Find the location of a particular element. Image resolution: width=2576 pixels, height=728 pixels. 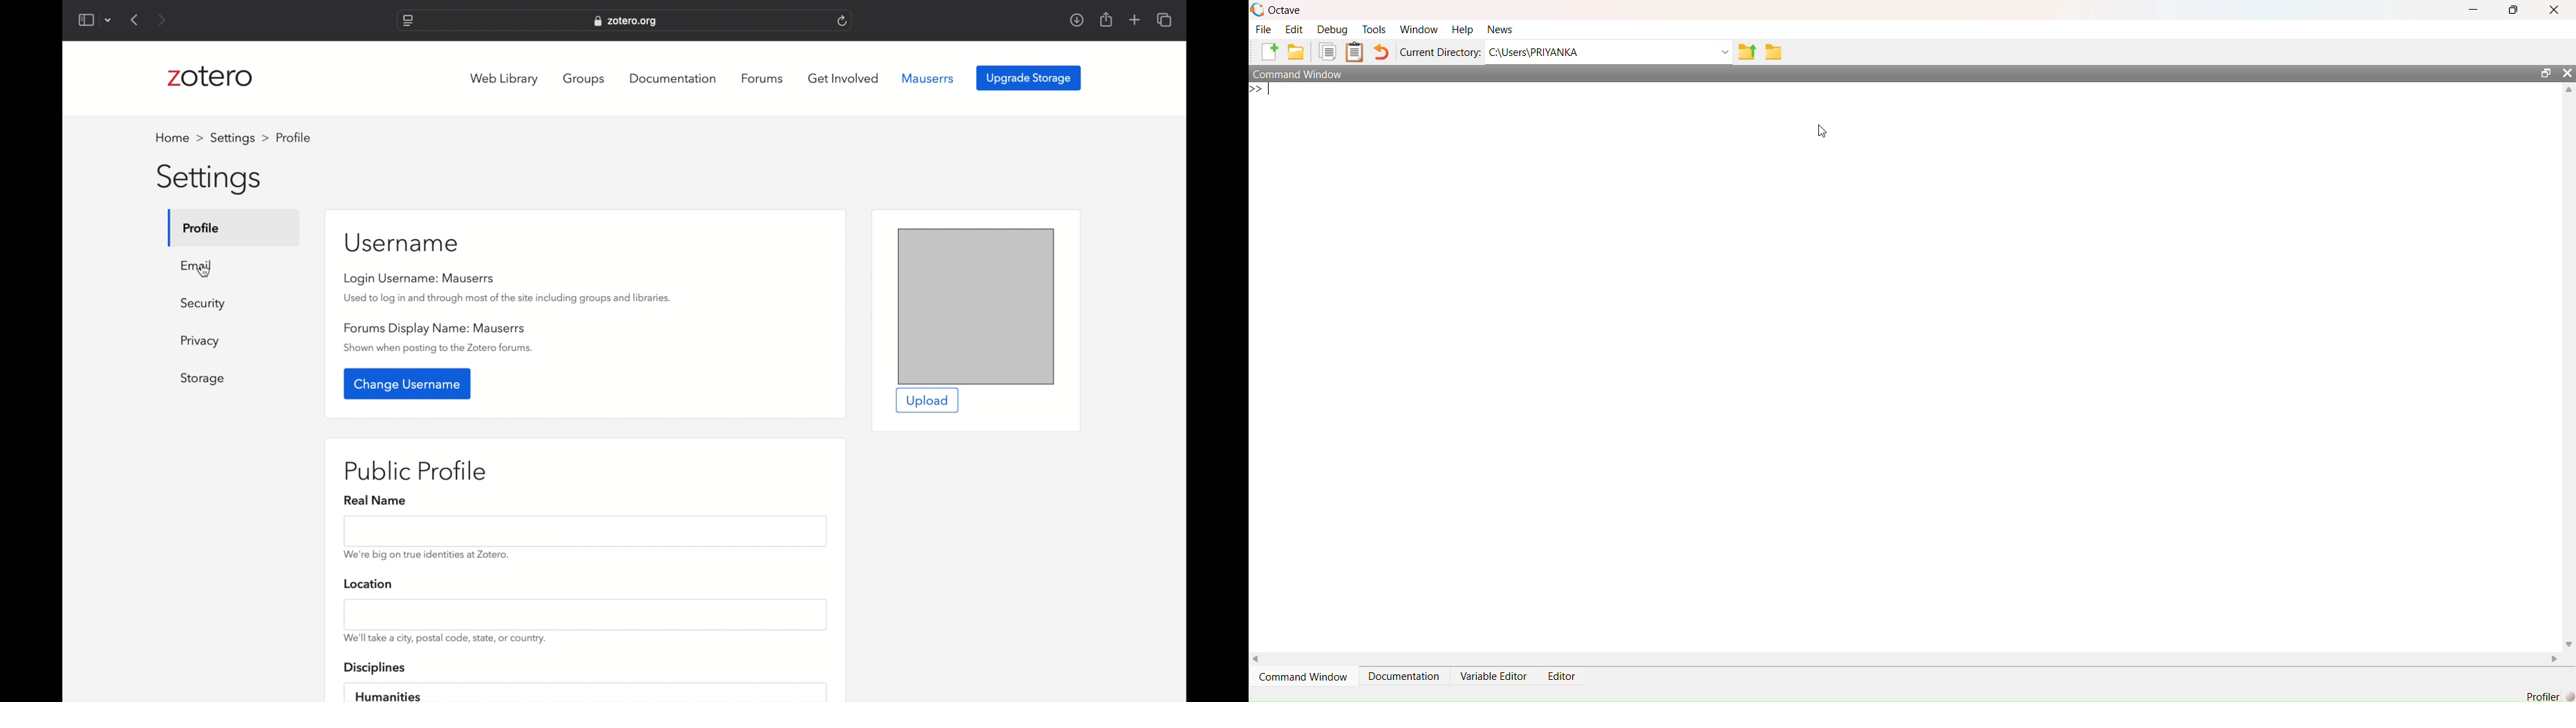

Help is located at coordinates (1462, 29).